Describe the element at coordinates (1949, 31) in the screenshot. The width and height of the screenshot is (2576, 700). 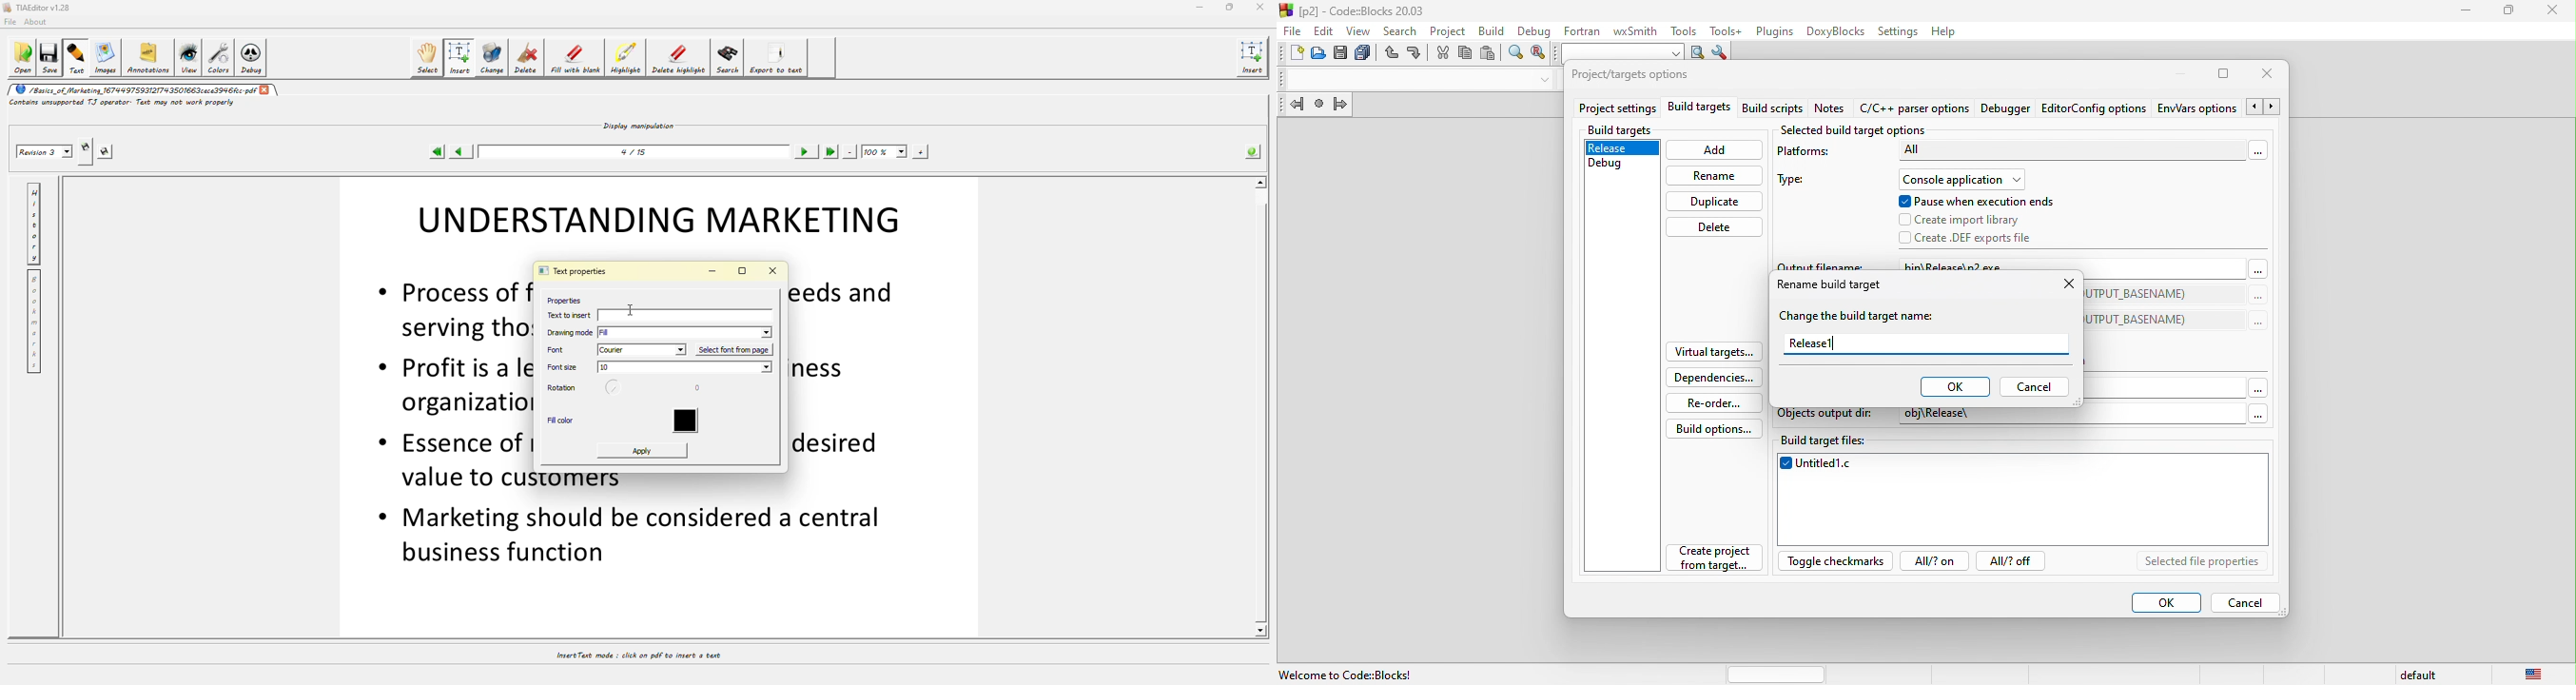
I see `help` at that location.